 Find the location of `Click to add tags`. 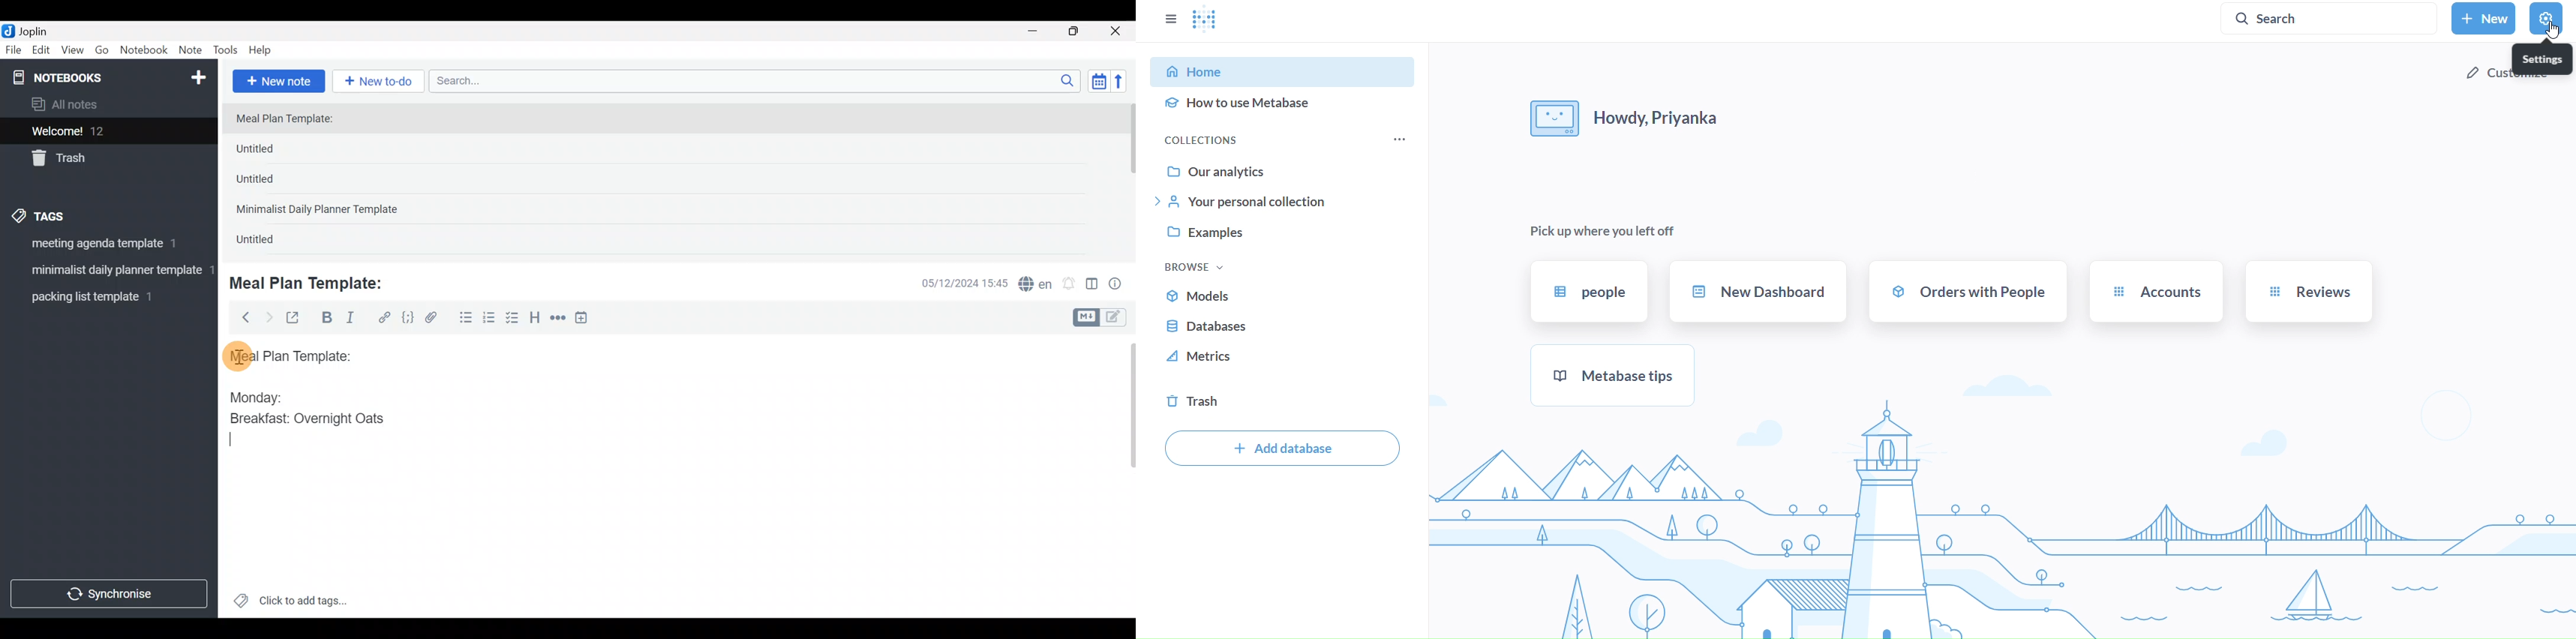

Click to add tags is located at coordinates (290, 605).